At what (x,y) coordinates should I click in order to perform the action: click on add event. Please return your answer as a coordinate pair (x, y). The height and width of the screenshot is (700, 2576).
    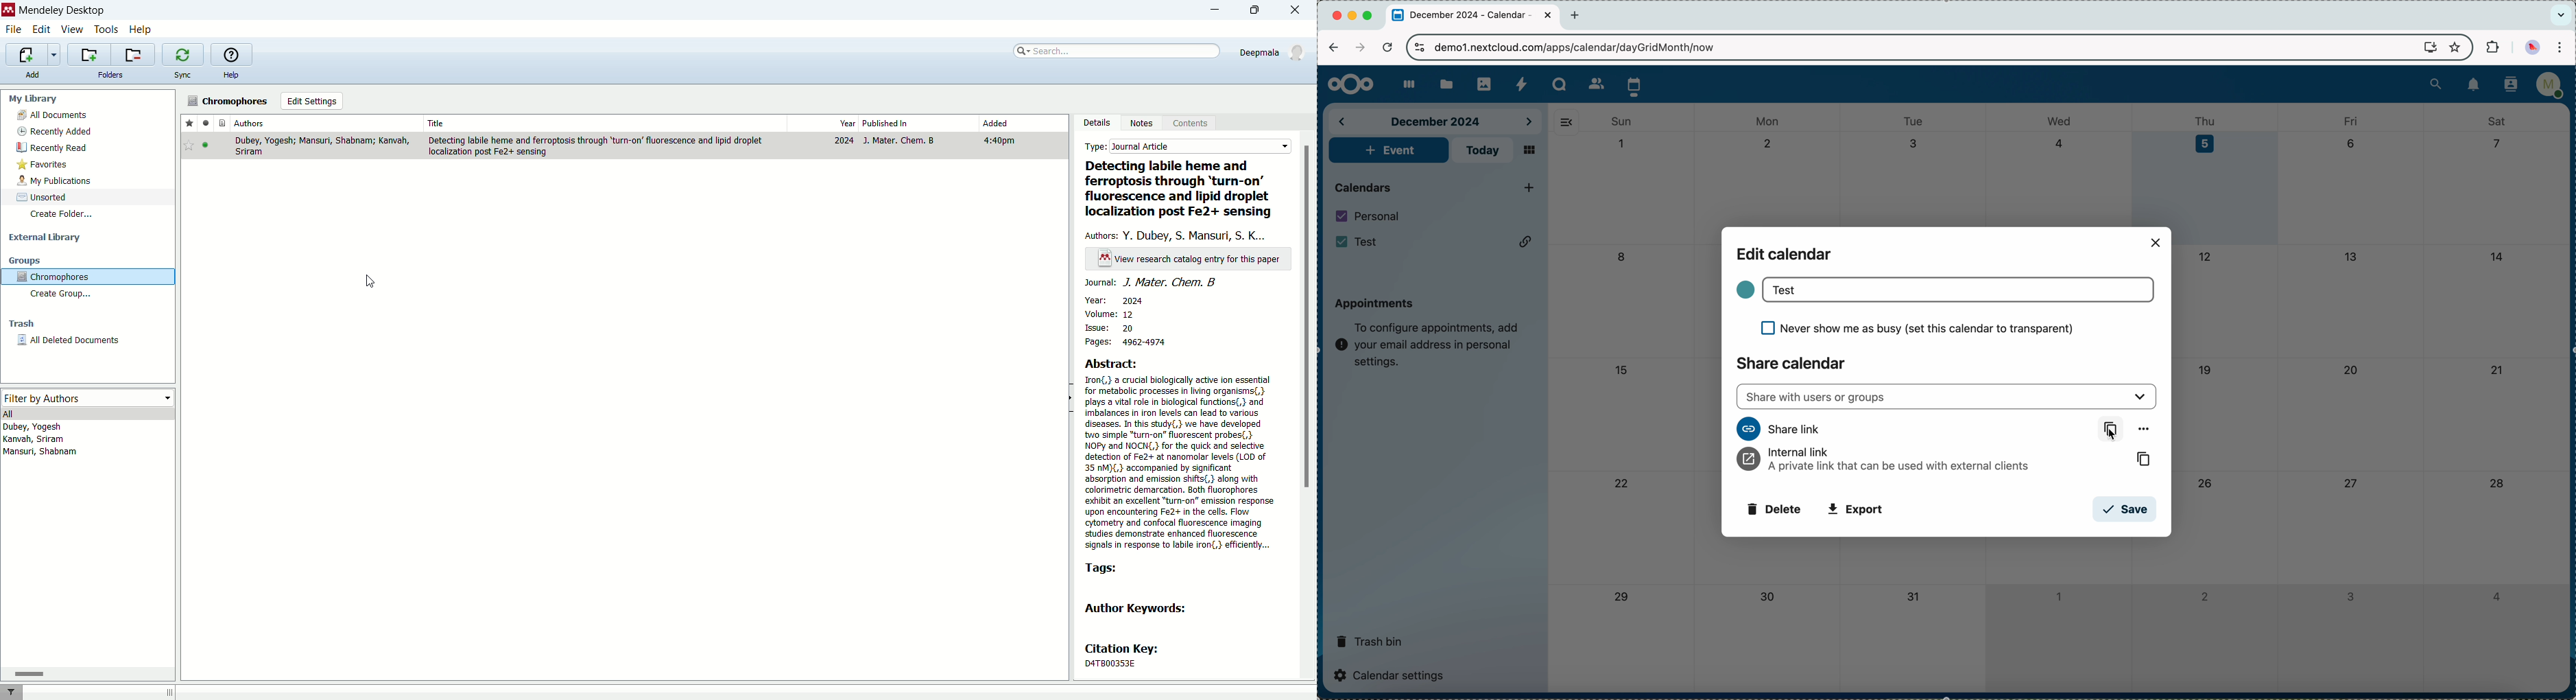
    Looking at the image, I should click on (1388, 150).